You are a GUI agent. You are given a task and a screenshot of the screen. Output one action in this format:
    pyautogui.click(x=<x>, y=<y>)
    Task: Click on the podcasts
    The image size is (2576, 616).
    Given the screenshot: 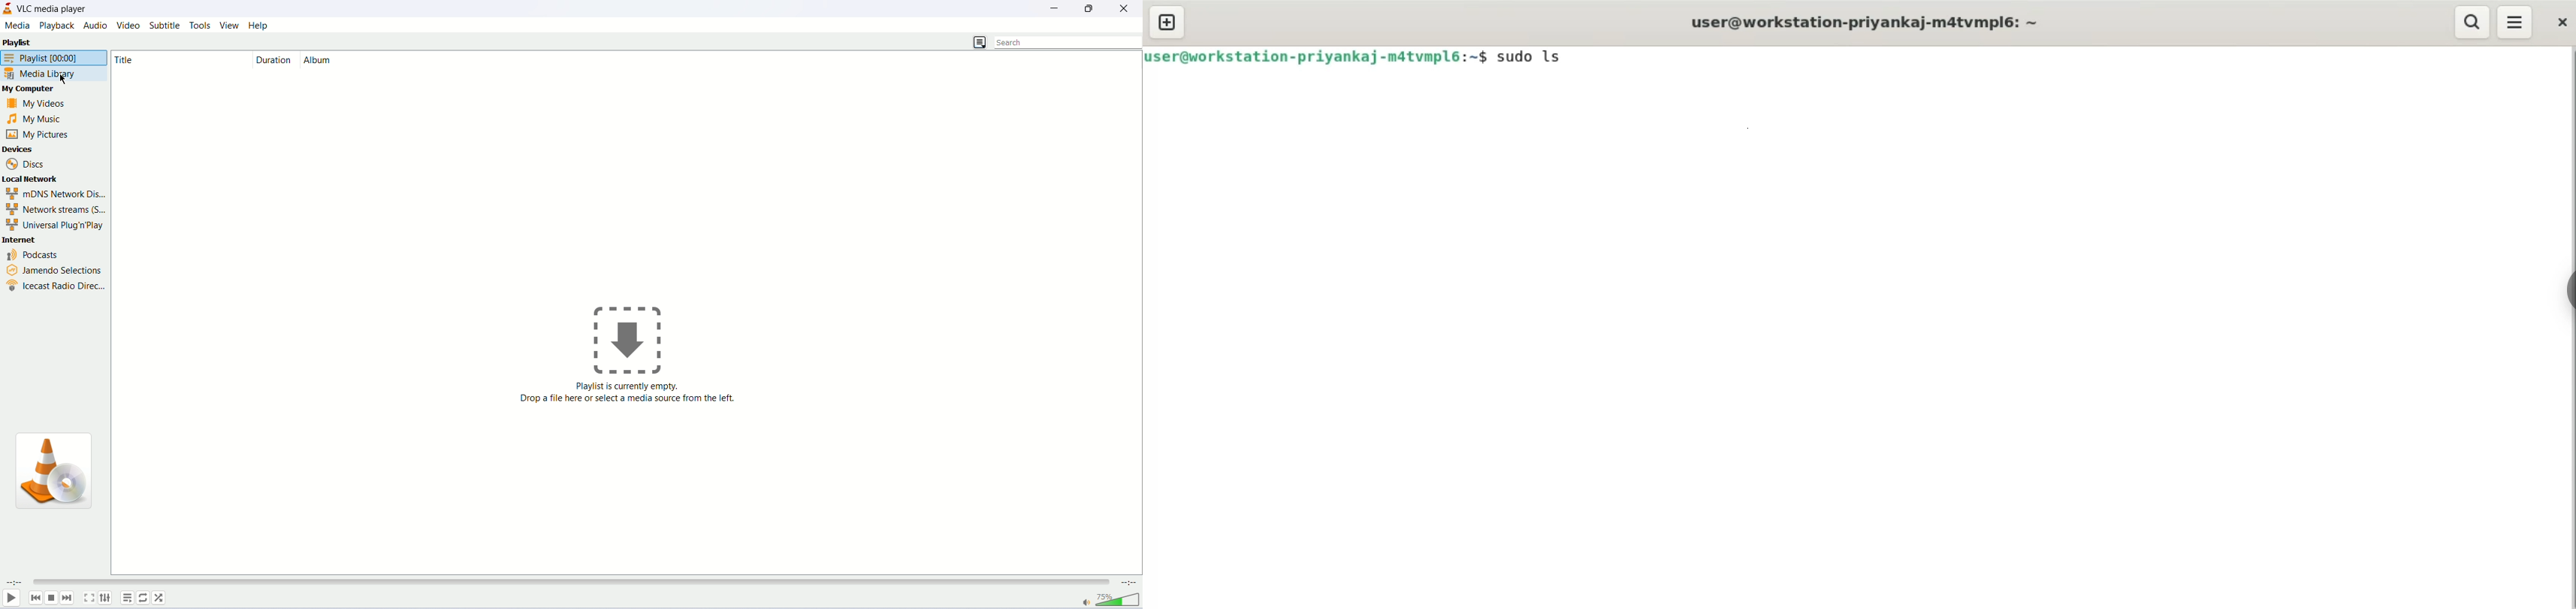 What is the action you would take?
    pyautogui.click(x=35, y=255)
    